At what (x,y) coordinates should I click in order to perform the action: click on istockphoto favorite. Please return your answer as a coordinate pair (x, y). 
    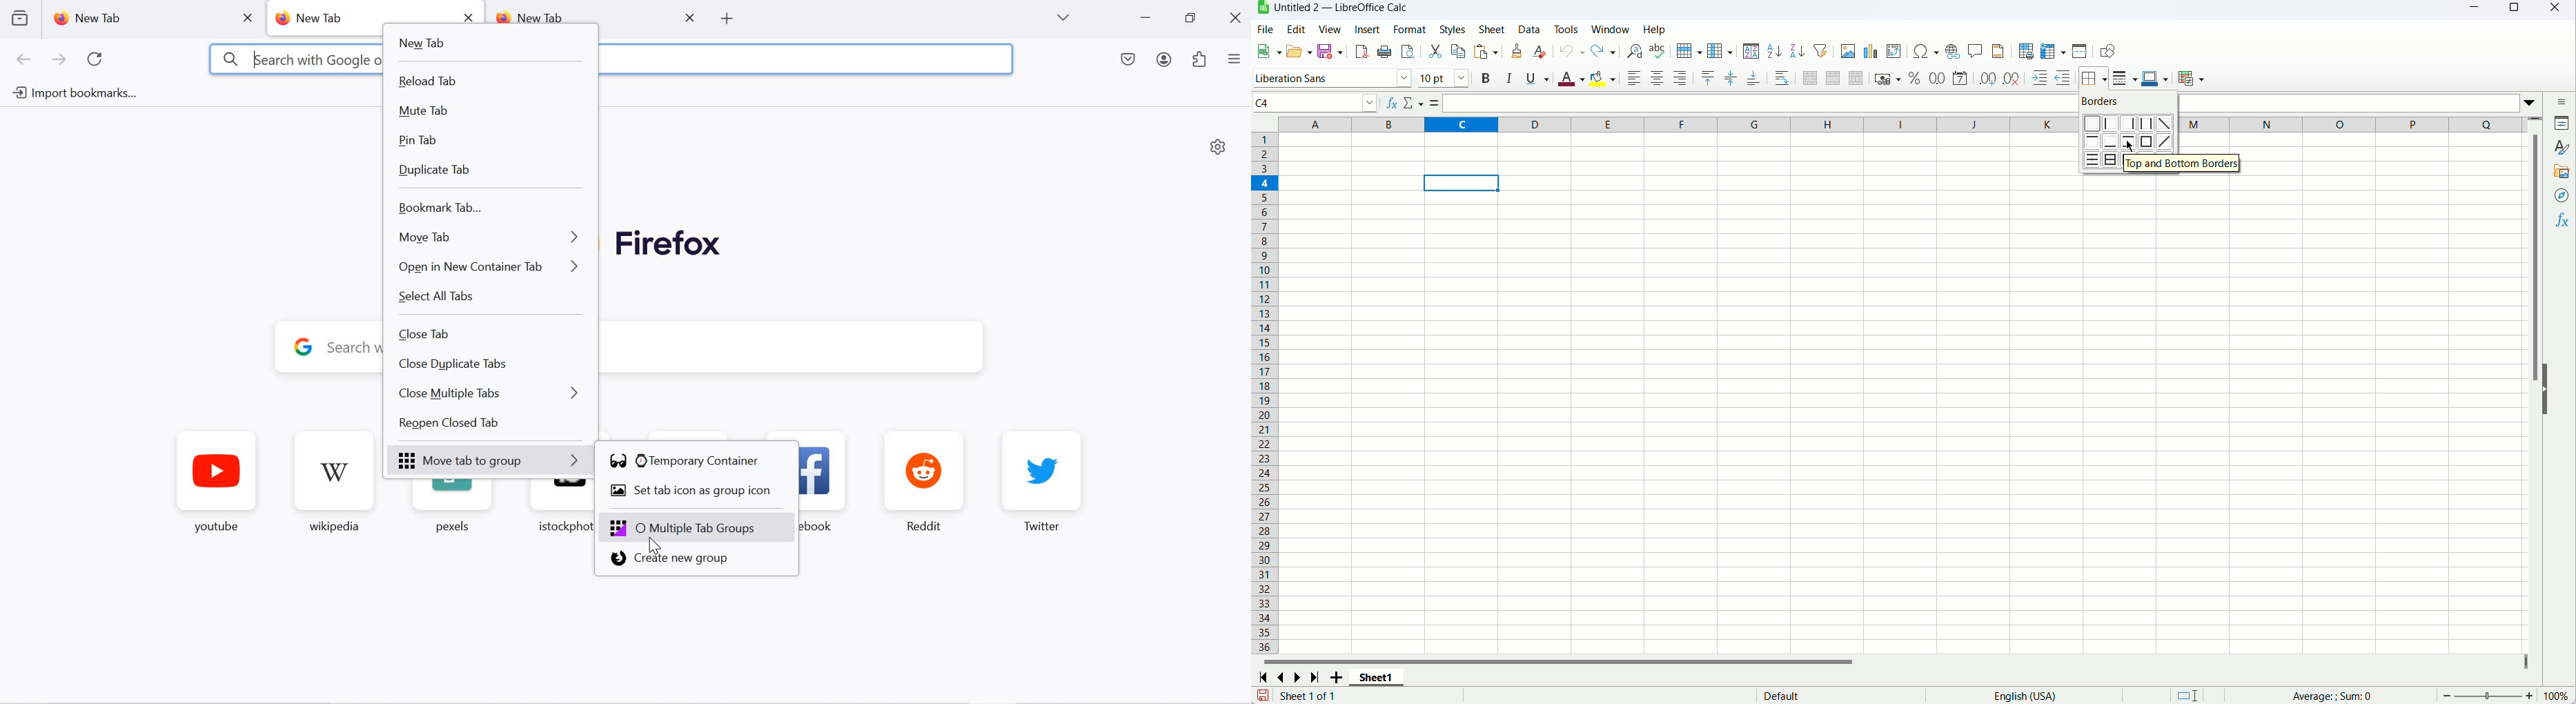
    Looking at the image, I should click on (558, 509).